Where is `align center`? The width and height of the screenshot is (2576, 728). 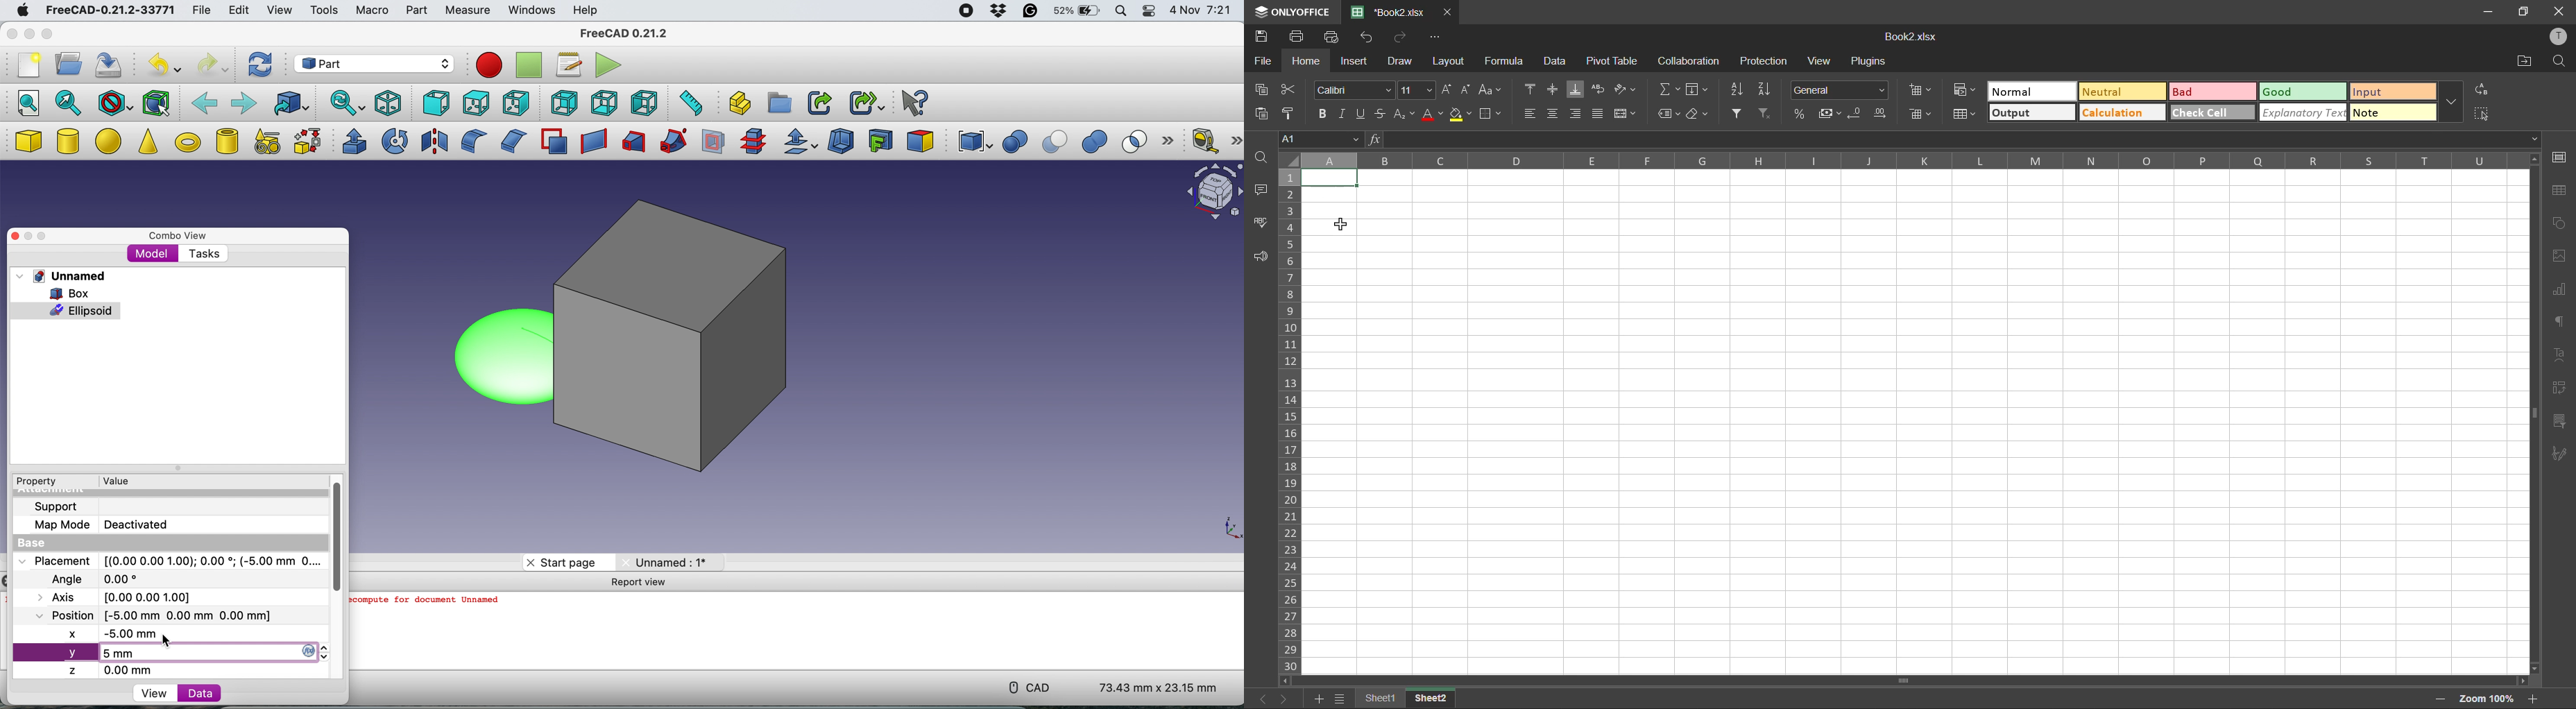 align center is located at coordinates (1552, 112).